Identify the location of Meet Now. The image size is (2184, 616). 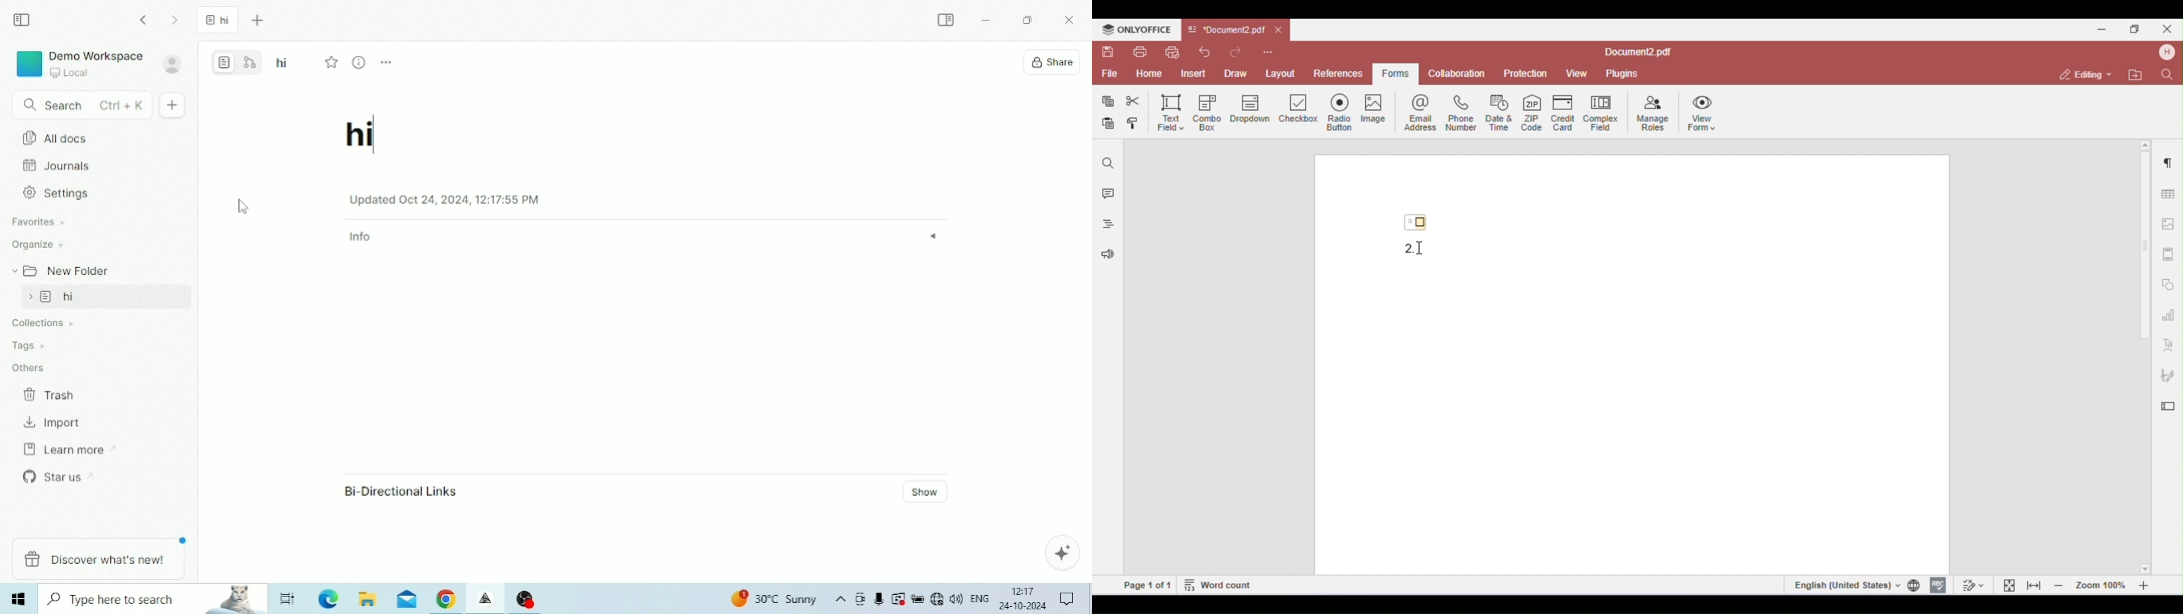
(860, 599).